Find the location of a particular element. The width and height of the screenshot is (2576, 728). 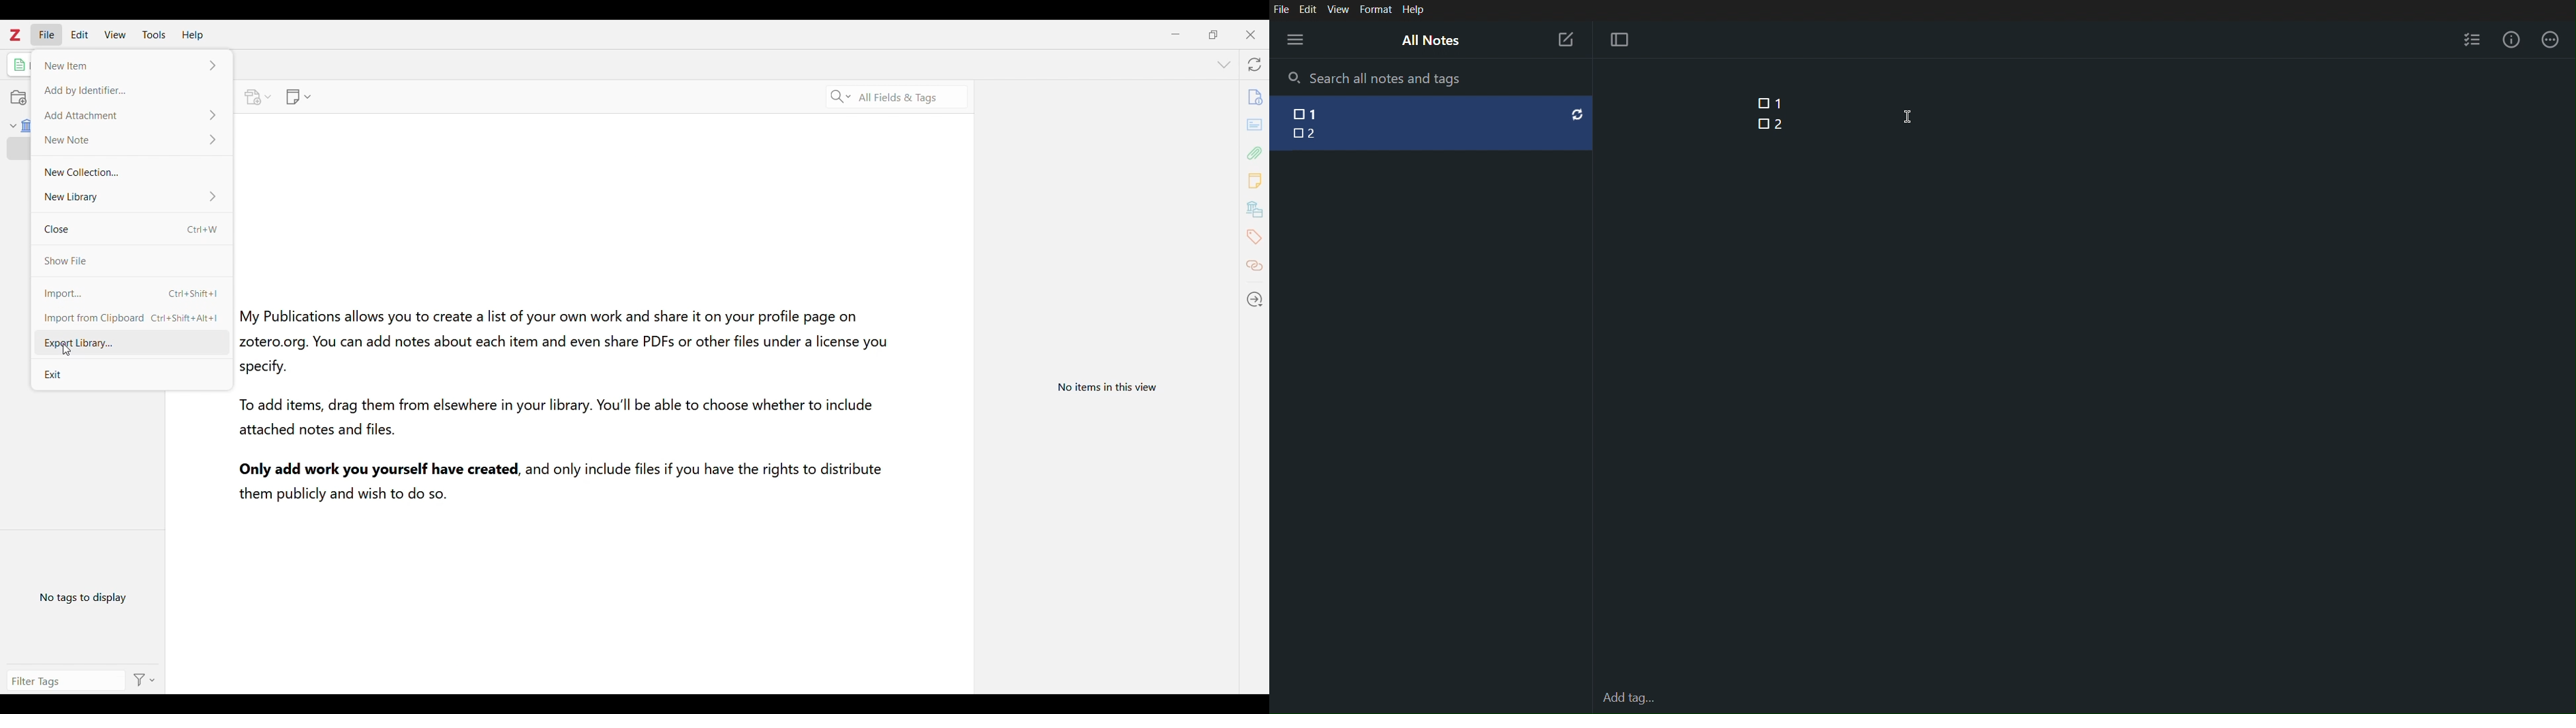

File is located at coordinates (46, 34).